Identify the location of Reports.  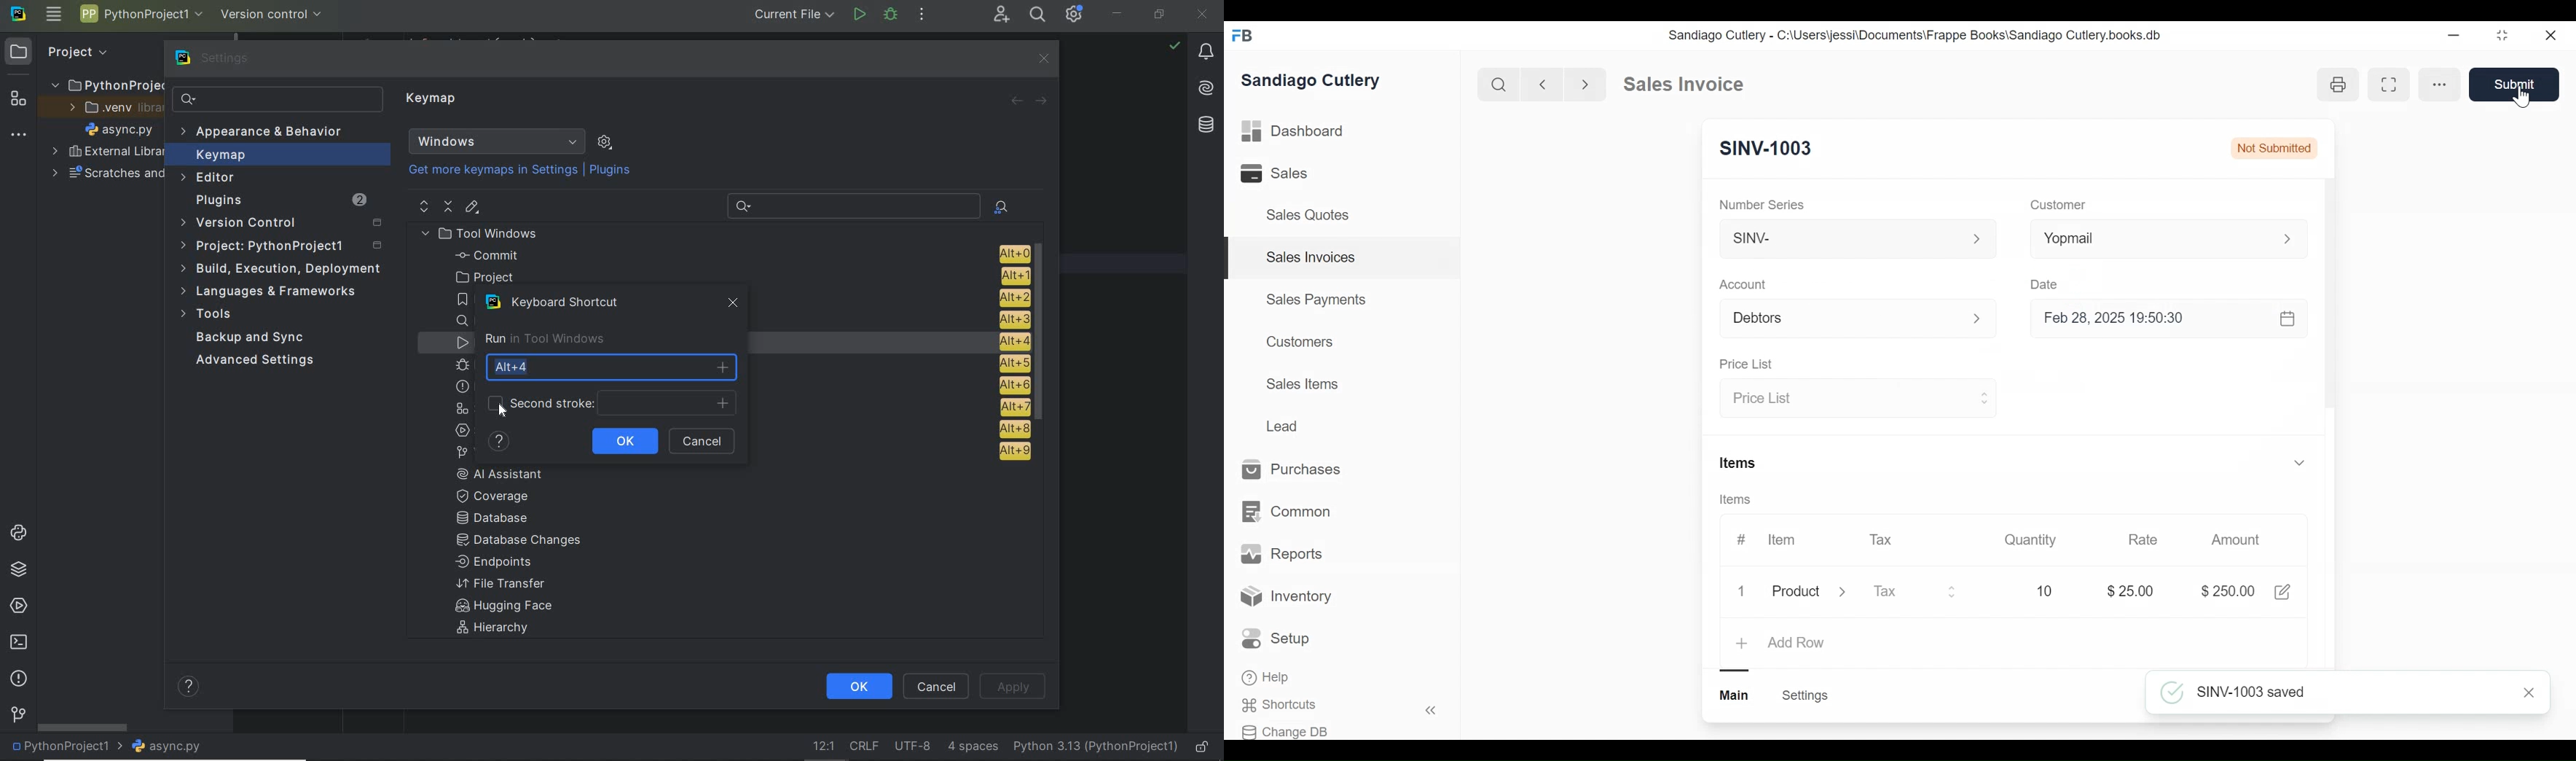
(1282, 554).